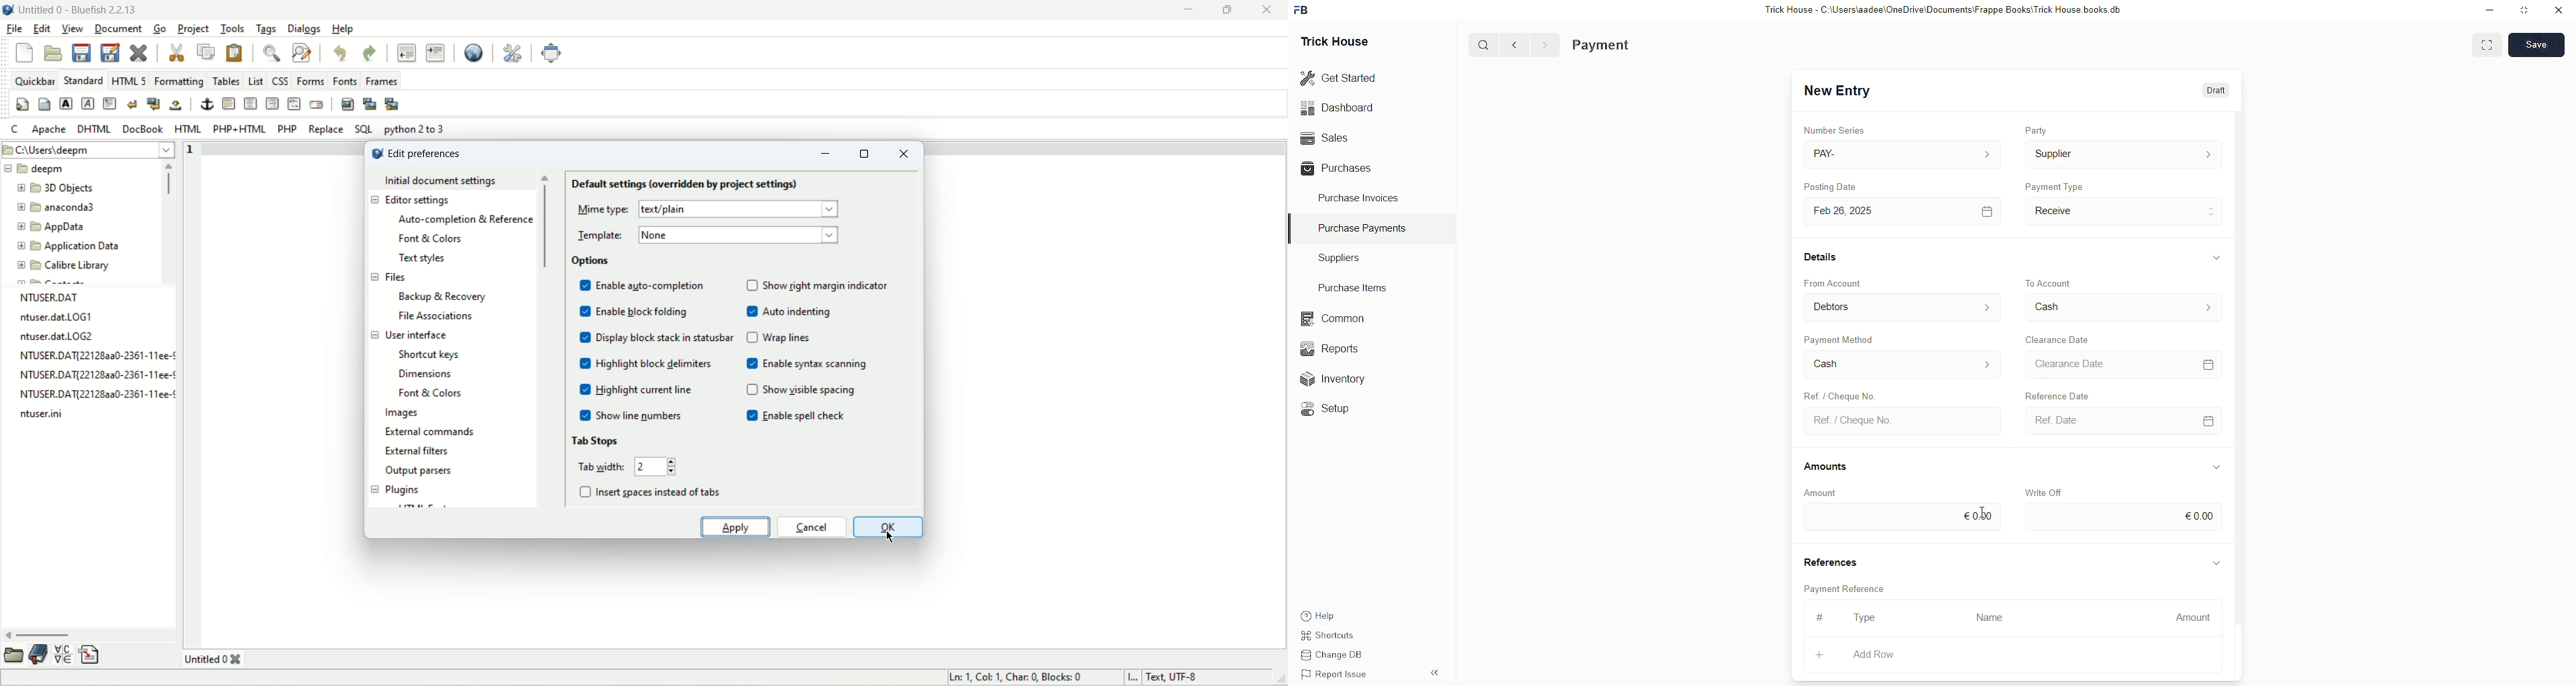 This screenshot has width=2576, height=700. Describe the element at coordinates (2059, 338) in the screenshot. I see `Clearance Date` at that location.